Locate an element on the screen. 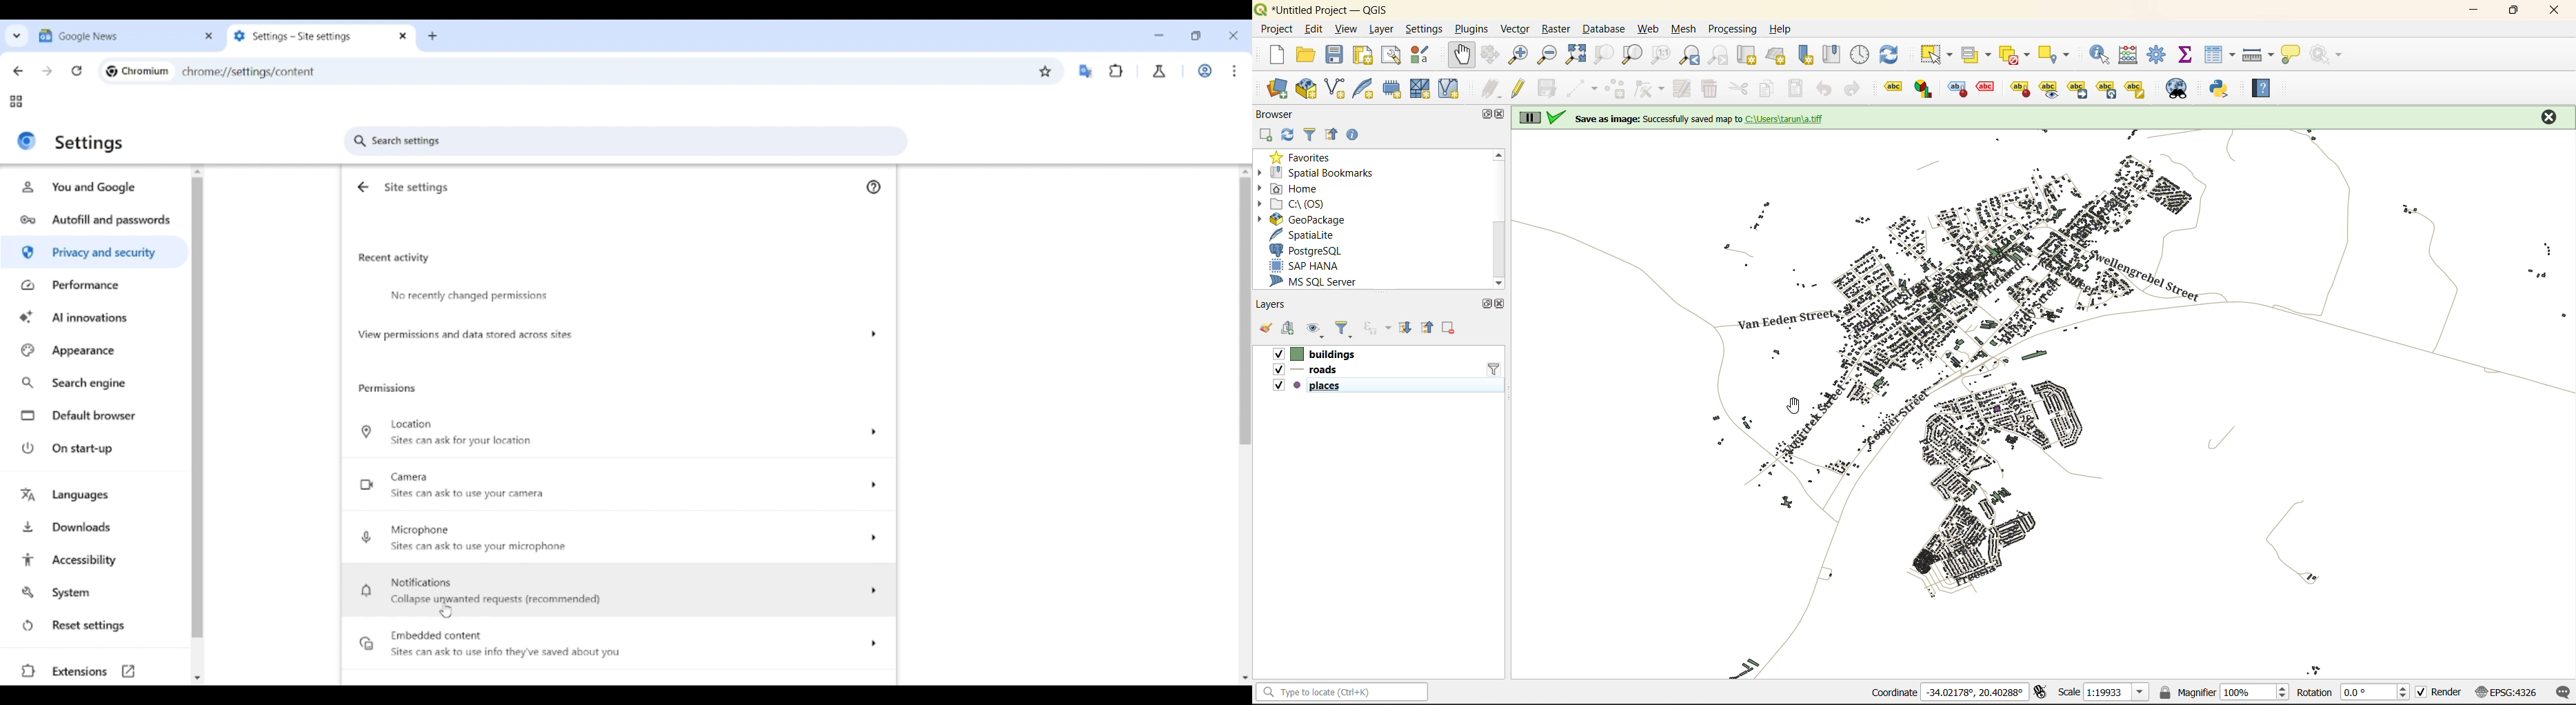 The image size is (2576, 728). paste is located at coordinates (1794, 88).